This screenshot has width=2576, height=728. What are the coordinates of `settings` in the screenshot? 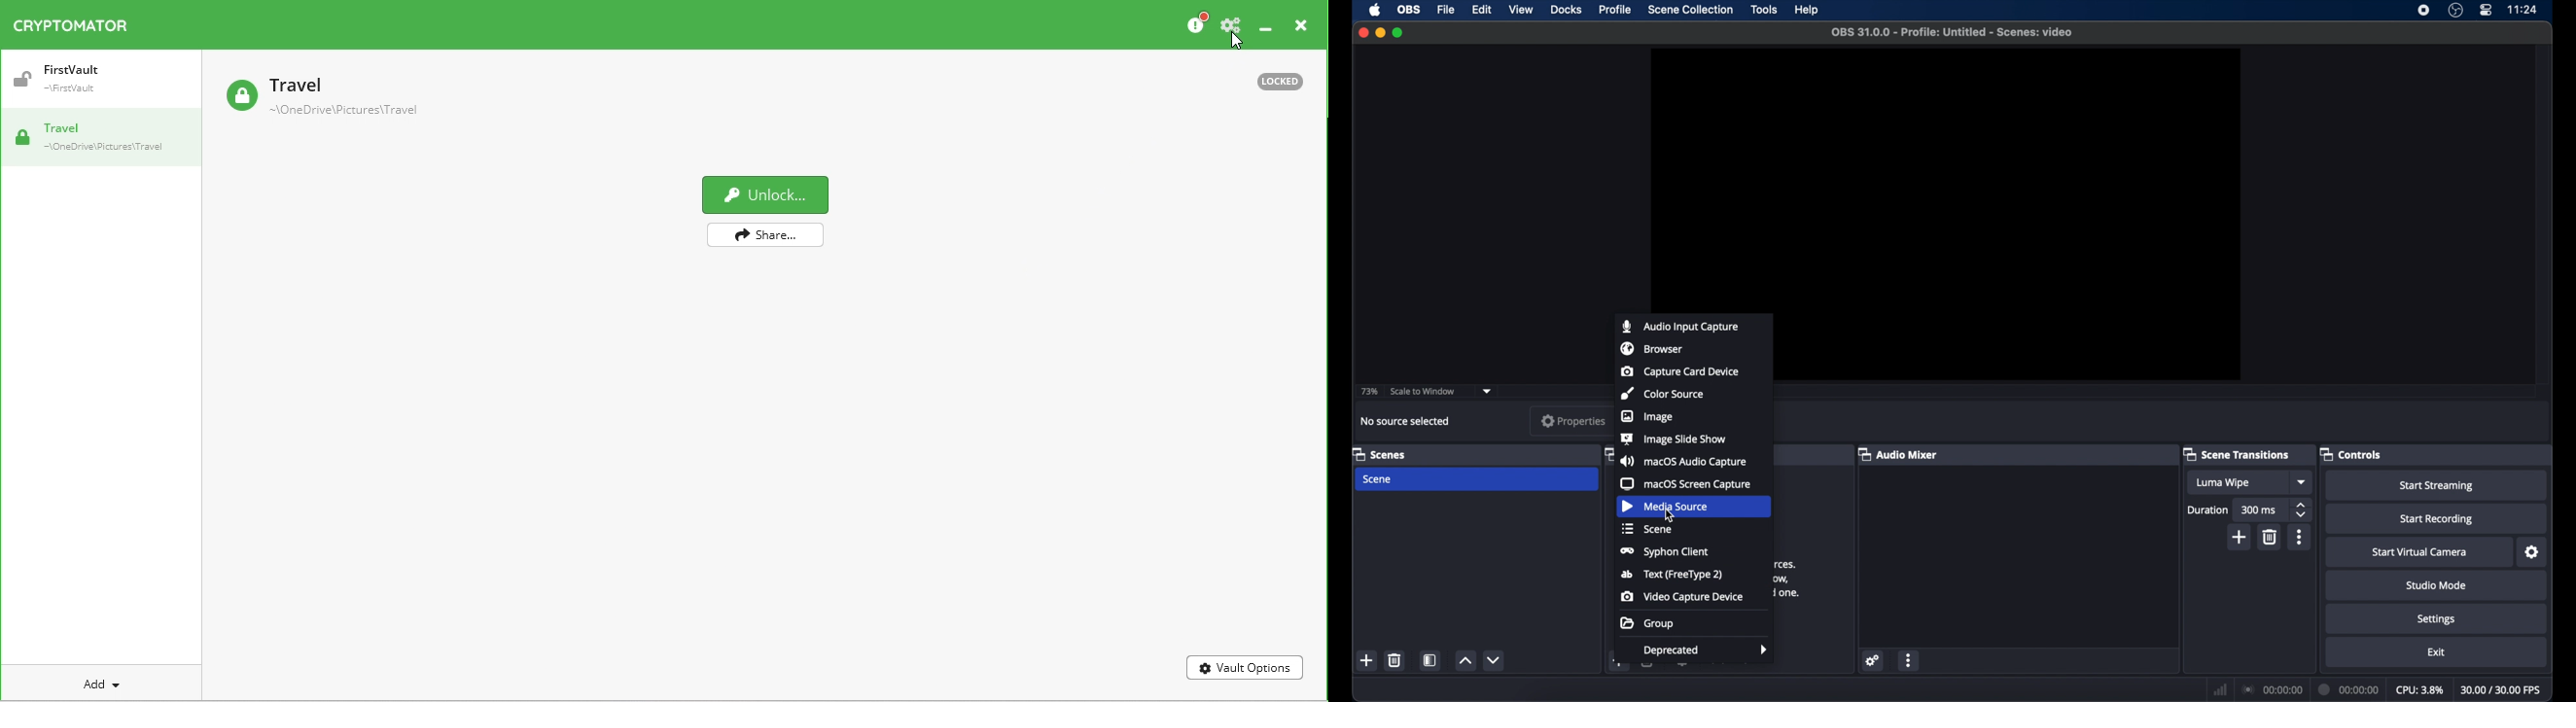 It's located at (1873, 660).